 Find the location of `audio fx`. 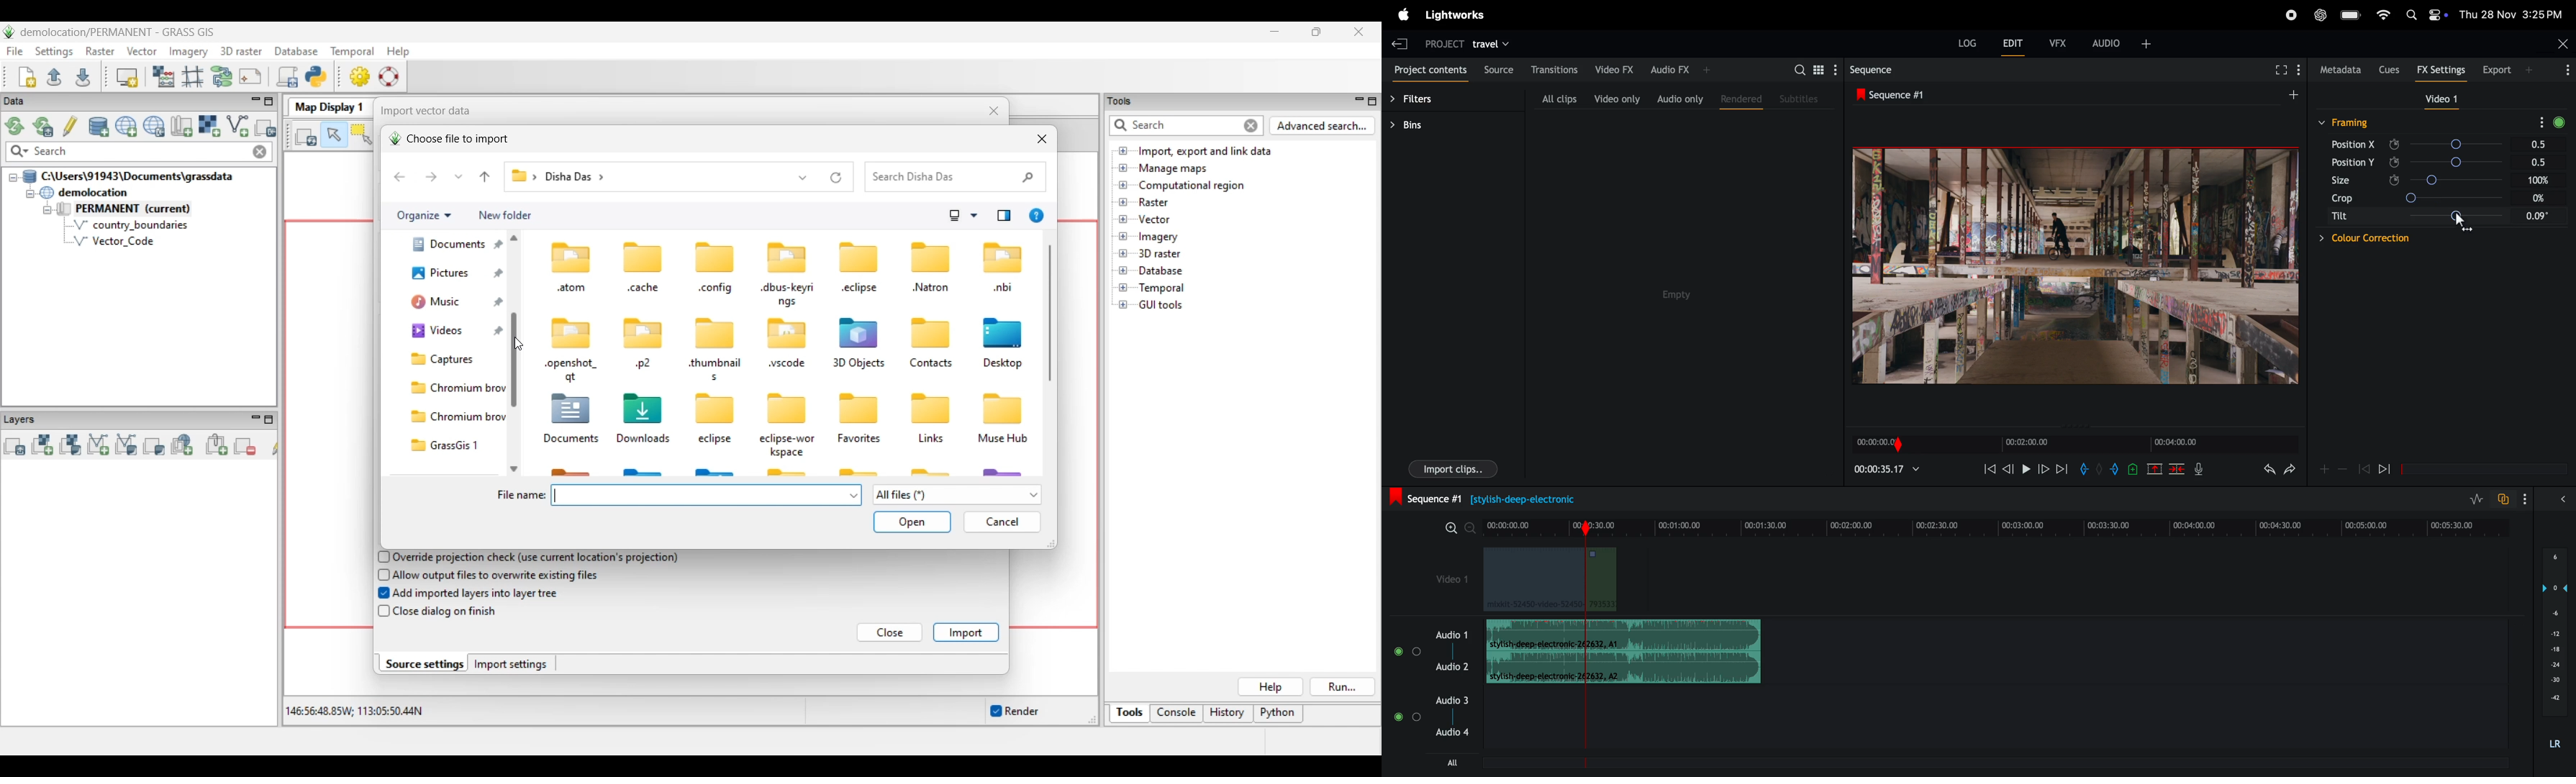

audio fx is located at coordinates (1682, 69).